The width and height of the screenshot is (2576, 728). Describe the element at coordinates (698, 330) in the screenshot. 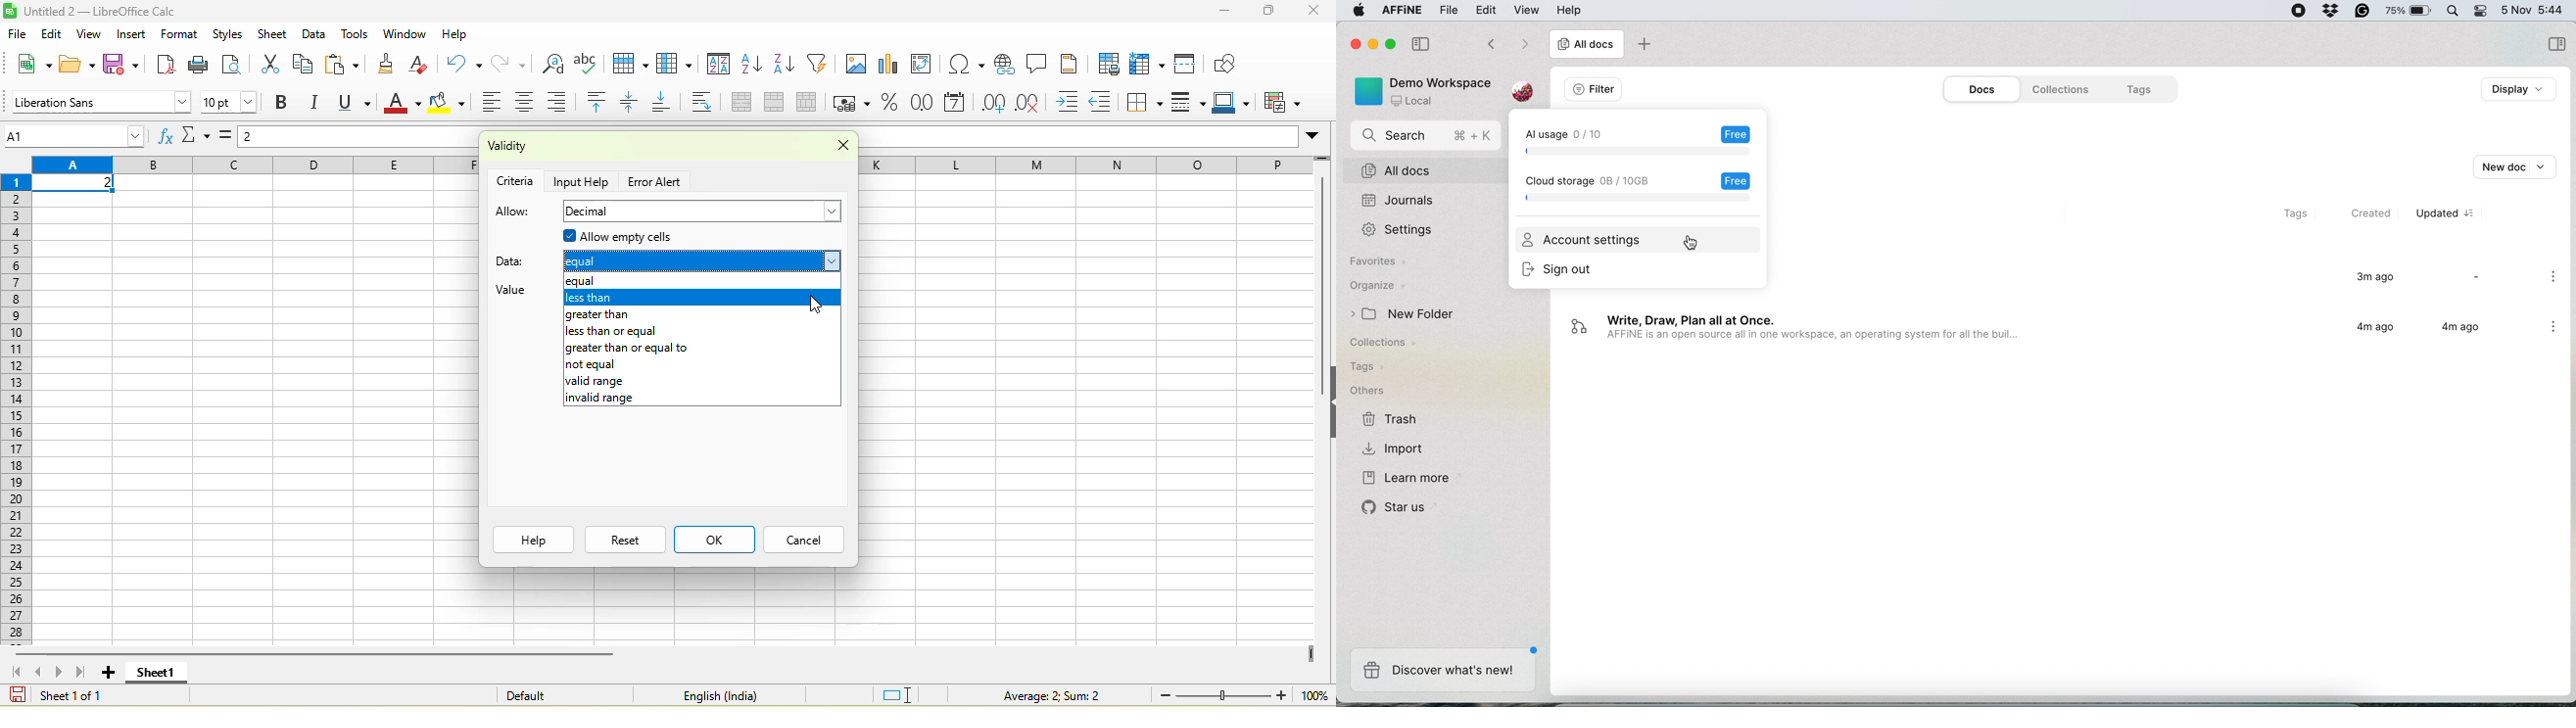

I see `less than or equal` at that location.